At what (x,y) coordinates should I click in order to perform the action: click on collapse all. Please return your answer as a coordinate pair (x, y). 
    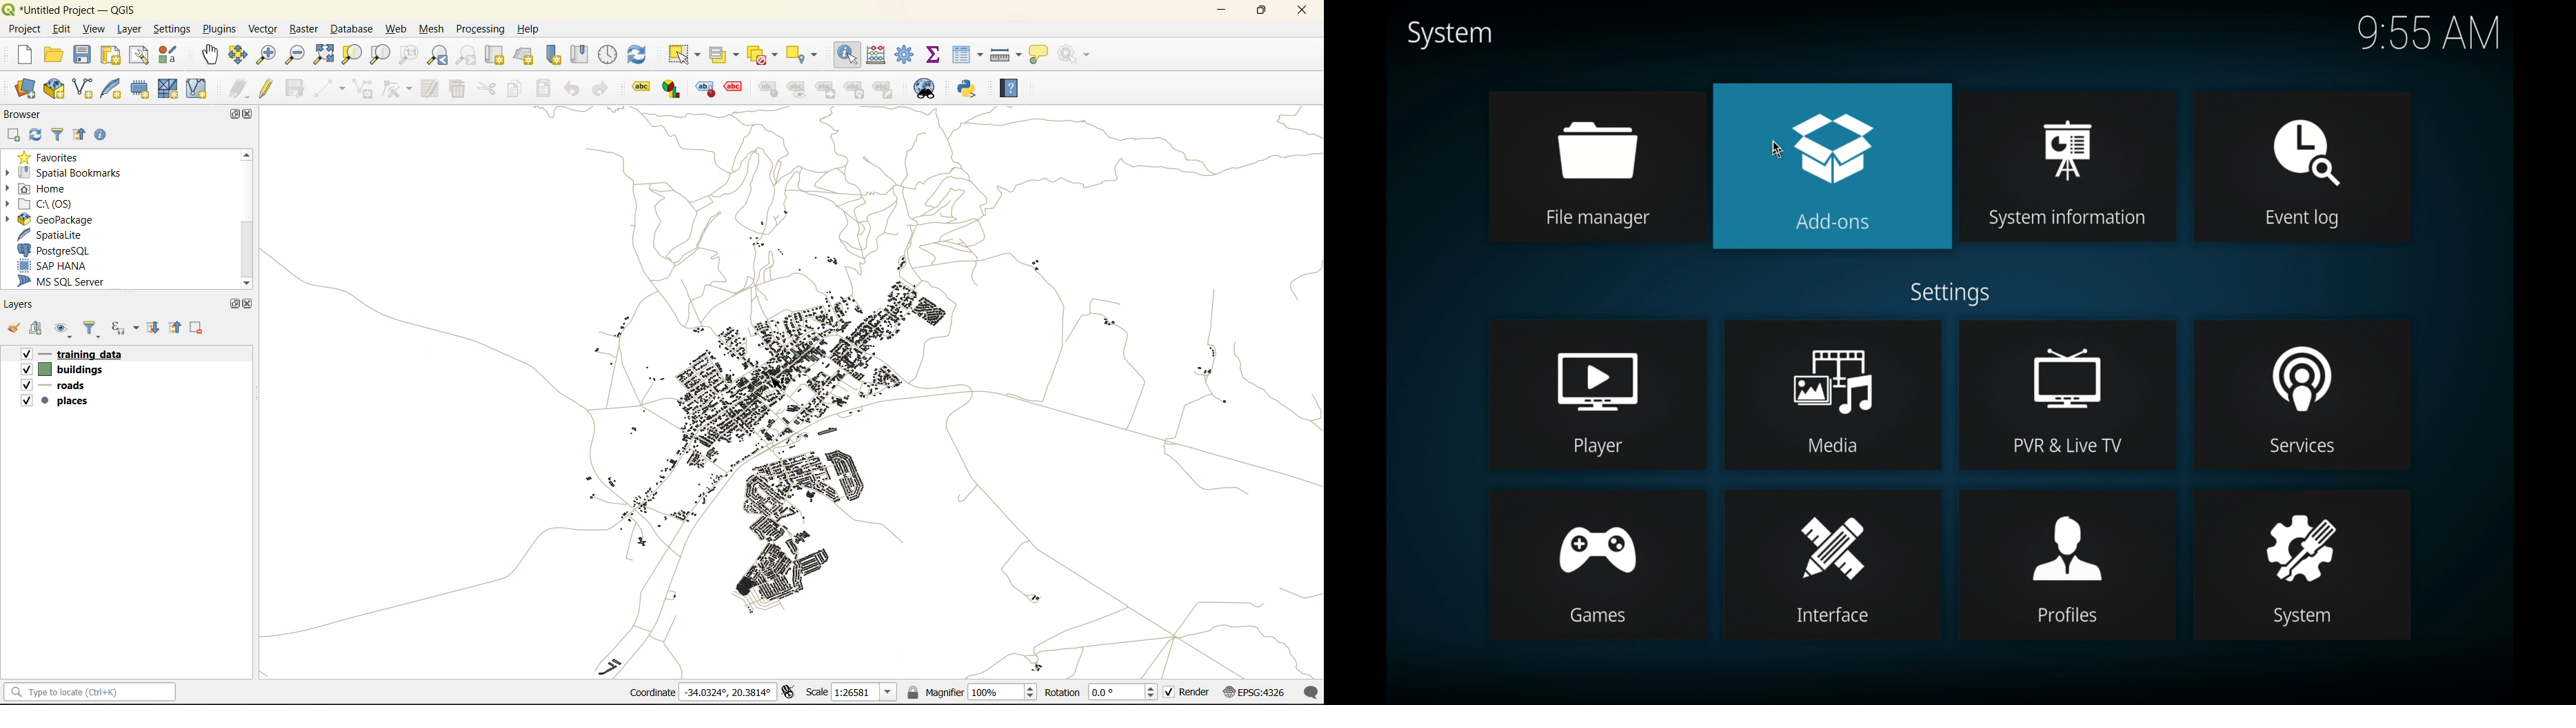
    Looking at the image, I should click on (177, 327).